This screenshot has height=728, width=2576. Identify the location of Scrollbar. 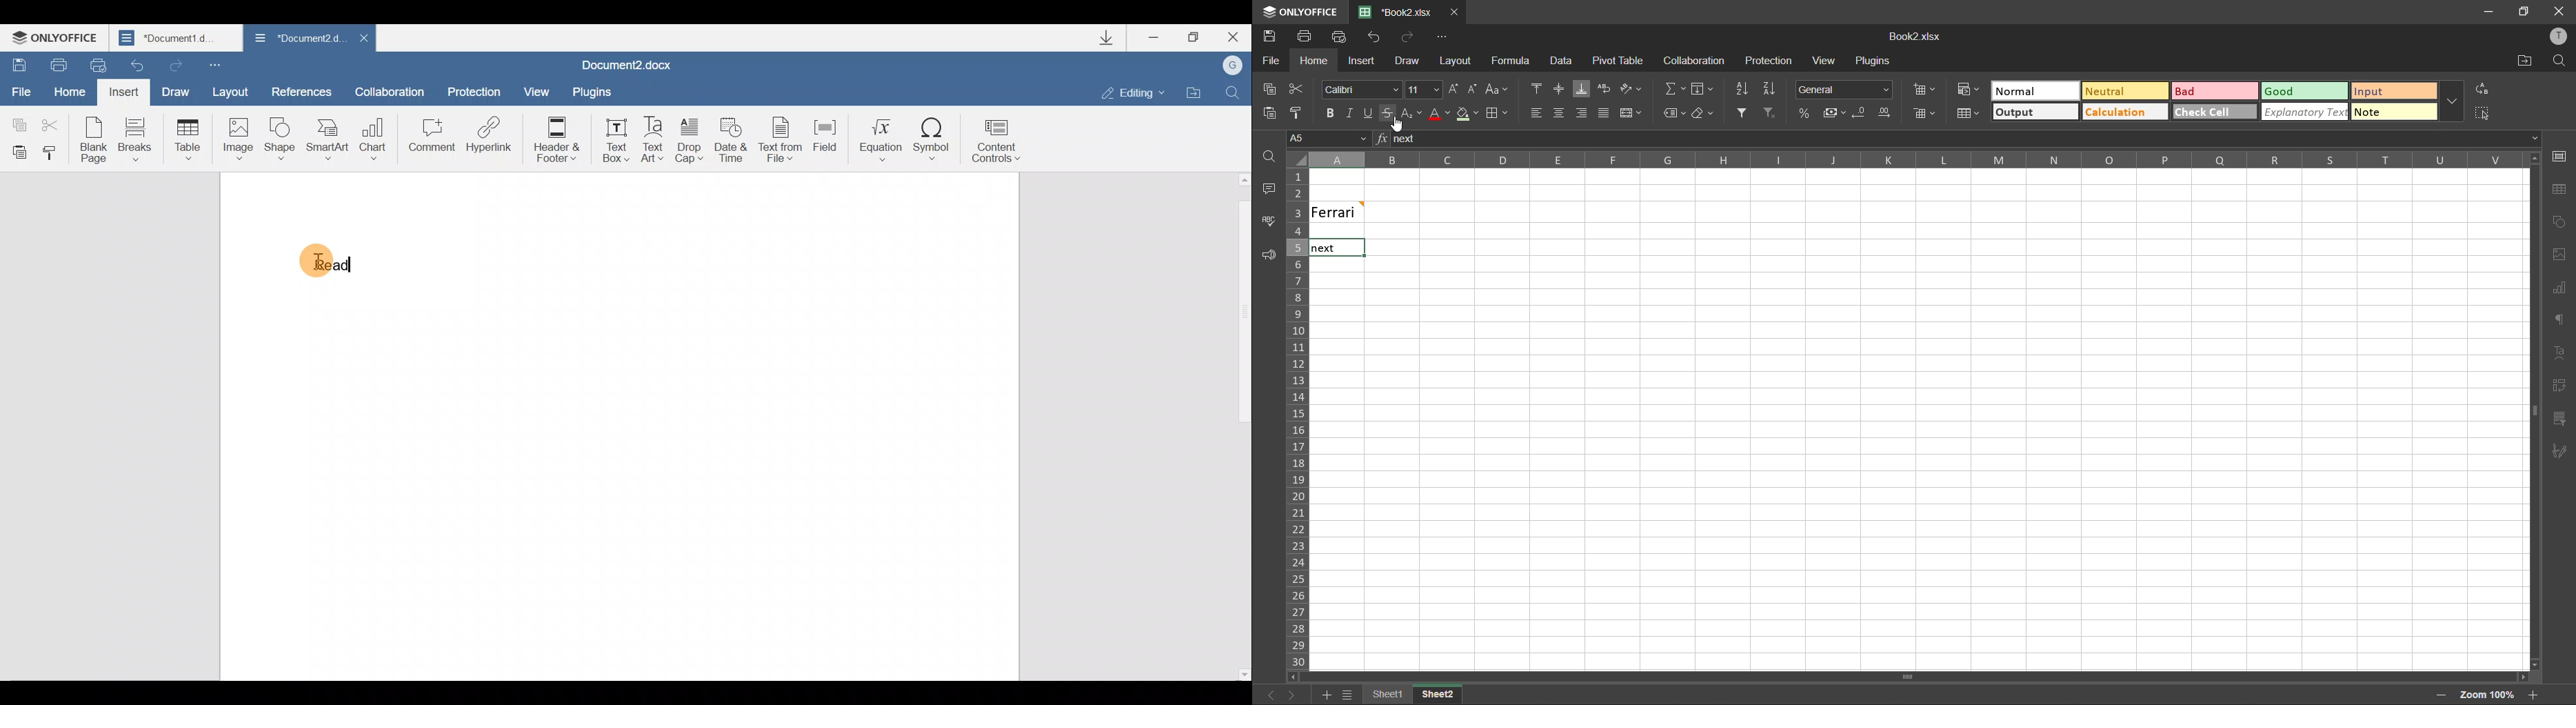
(1907, 677).